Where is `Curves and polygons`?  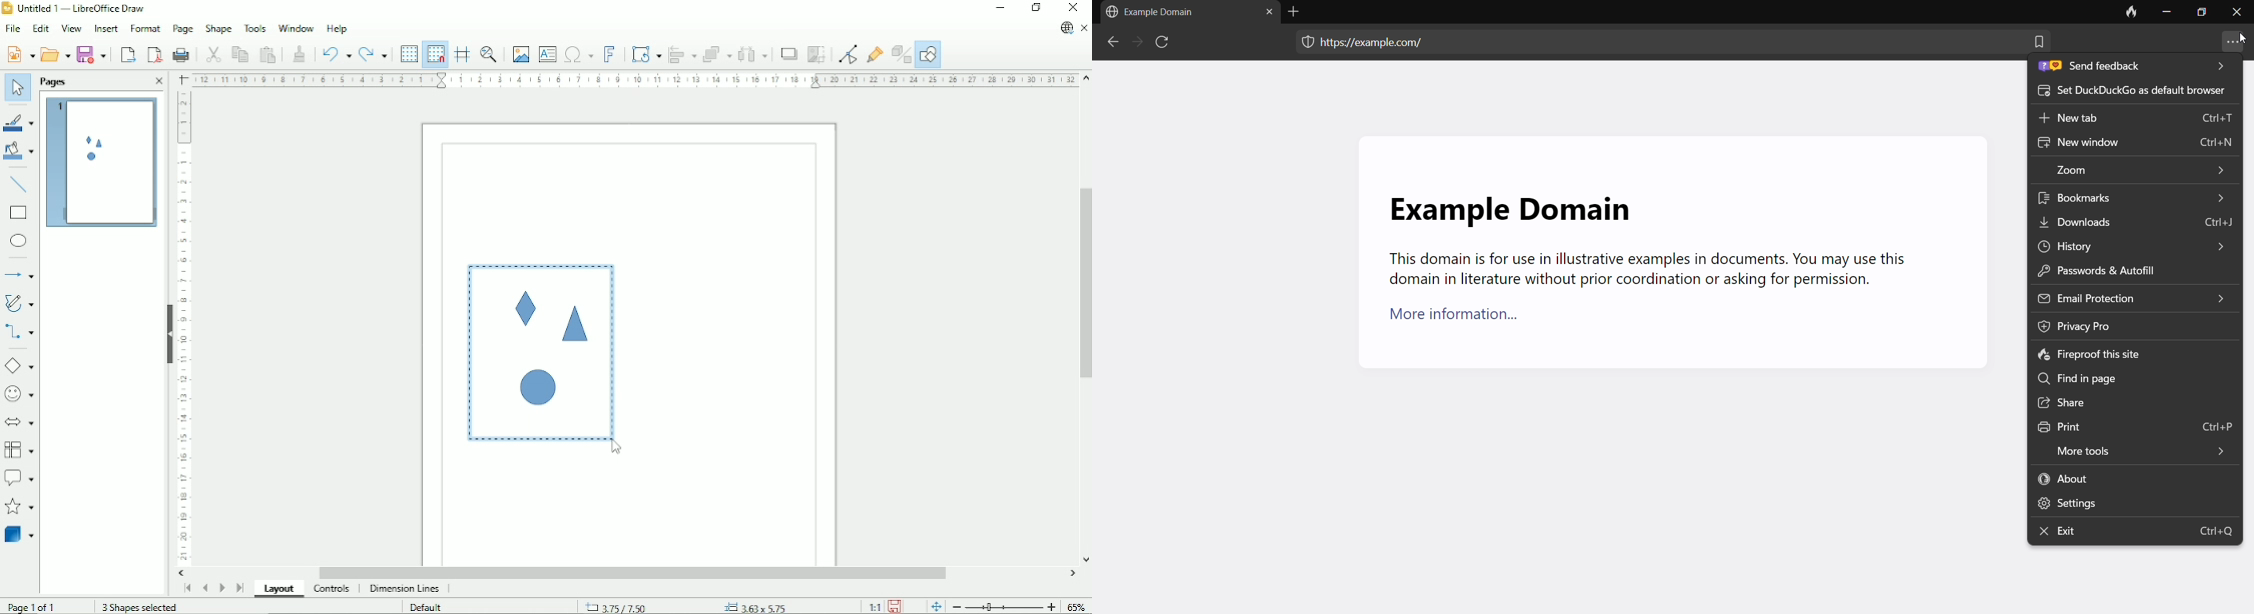 Curves and polygons is located at coordinates (19, 303).